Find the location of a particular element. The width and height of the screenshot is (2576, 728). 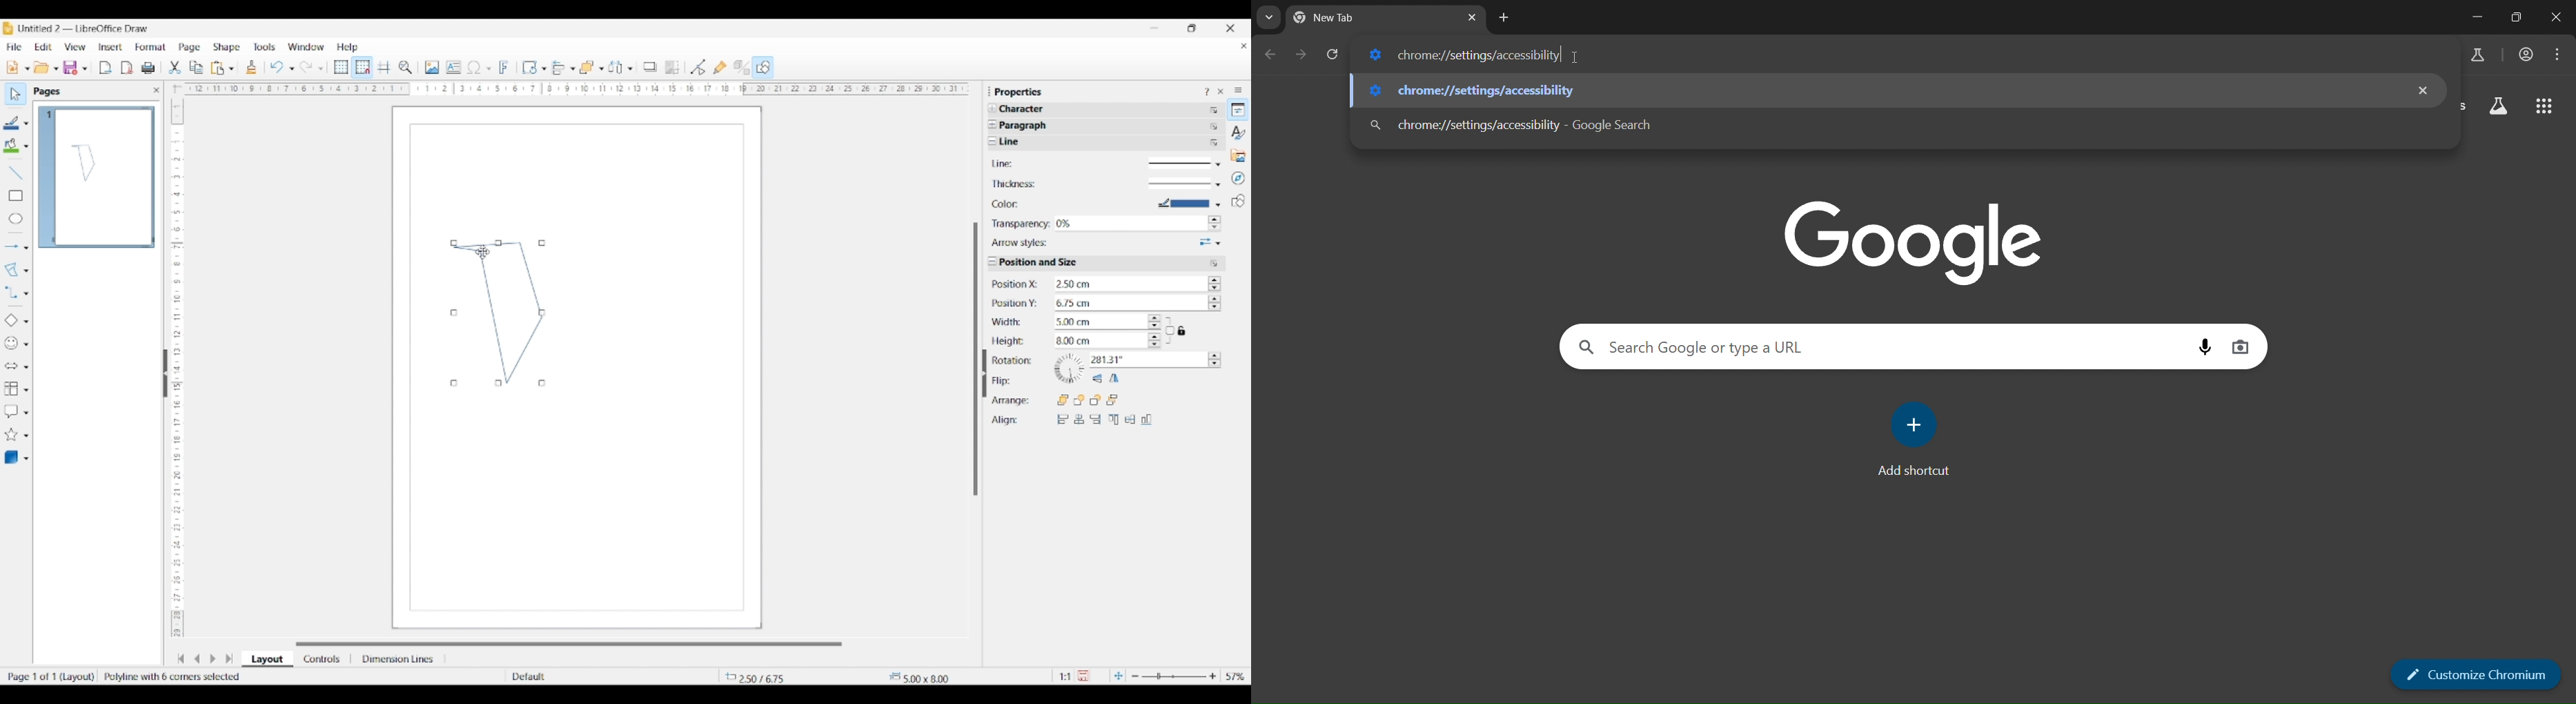

Toggle extrusion is located at coordinates (742, 68).